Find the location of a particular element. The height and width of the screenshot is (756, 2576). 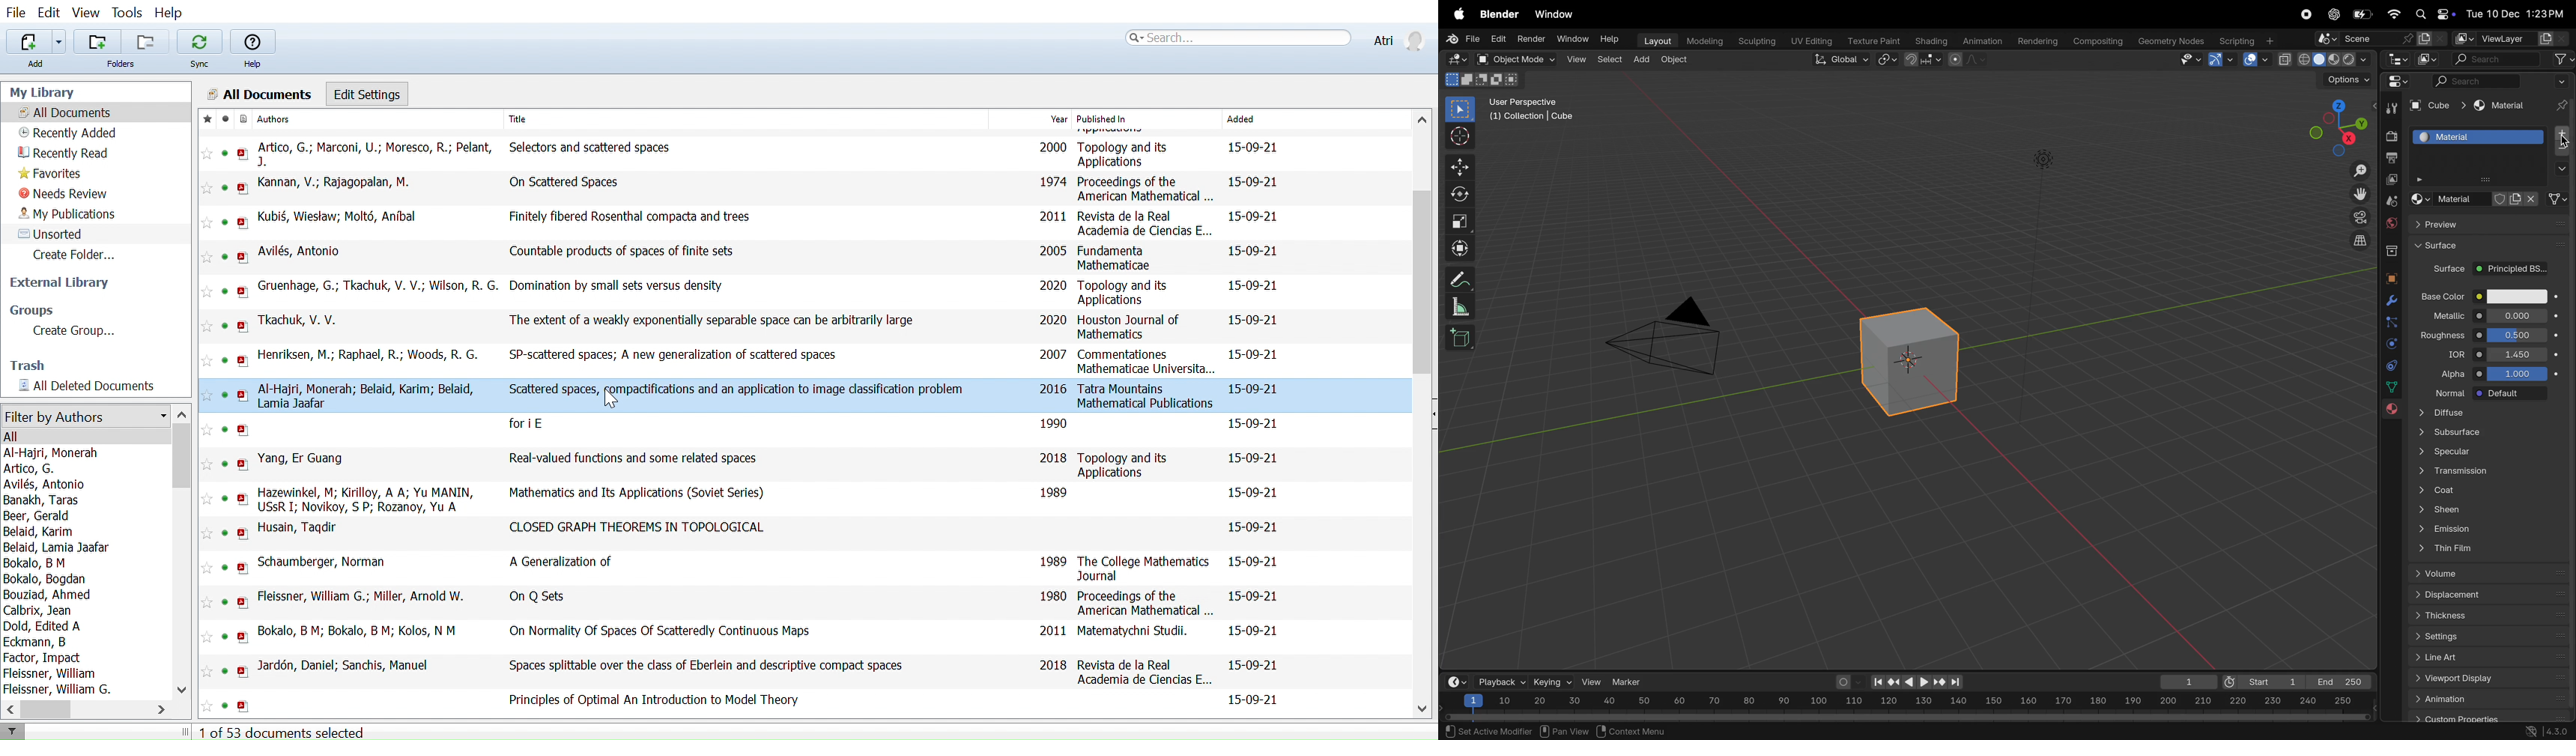

Real-valued functions and some related spaces is located at coordinates (642, 460).